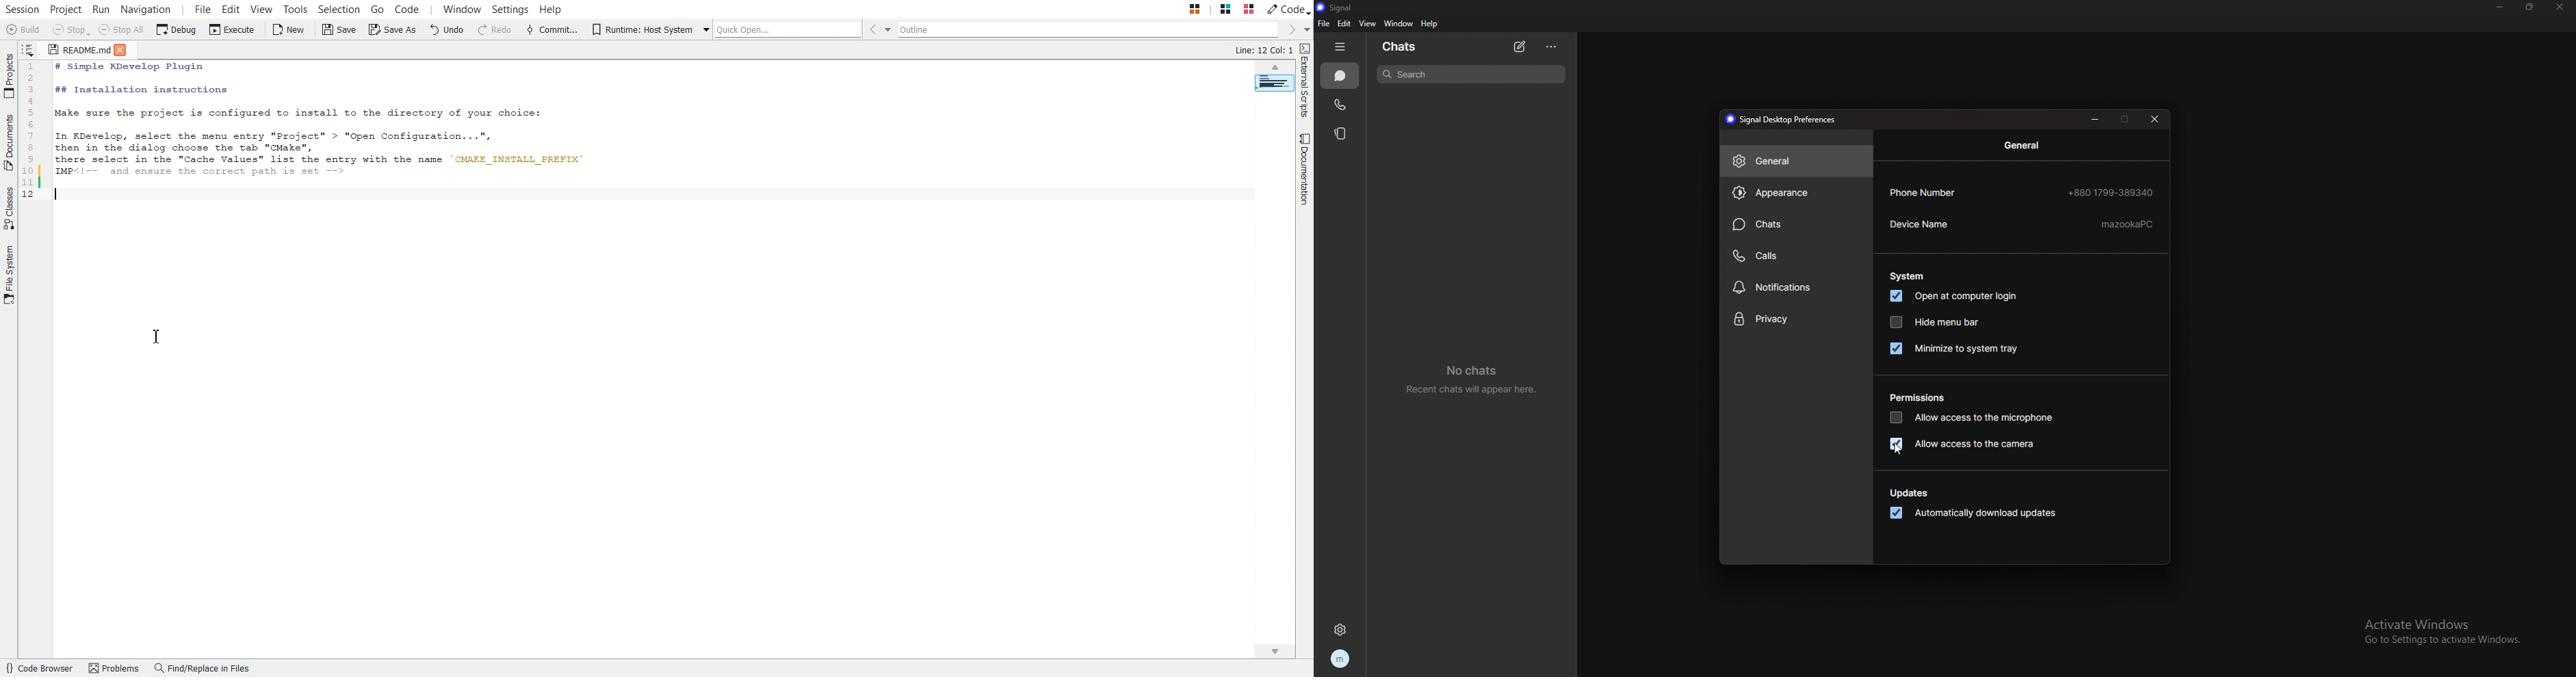 The height and width of the screenshot is (700, 2576). Describe the element at coordinates (296, 8) in the screenshot. I see `Tools` at that location.